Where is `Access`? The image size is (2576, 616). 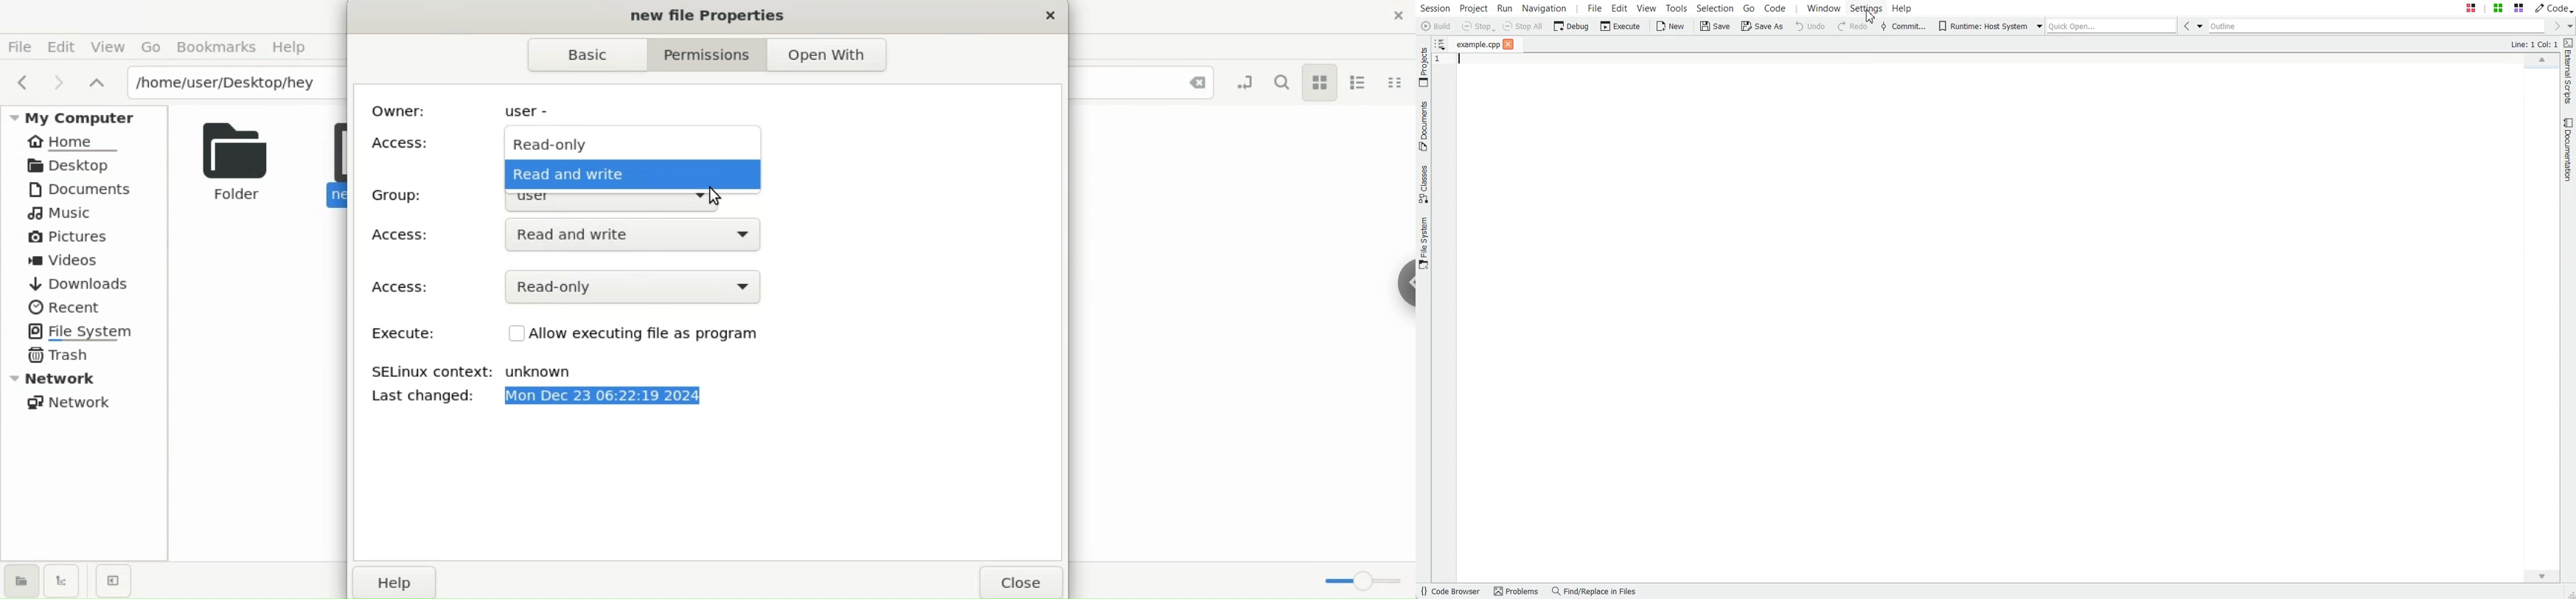
Access is located at coordinates (422, 288).